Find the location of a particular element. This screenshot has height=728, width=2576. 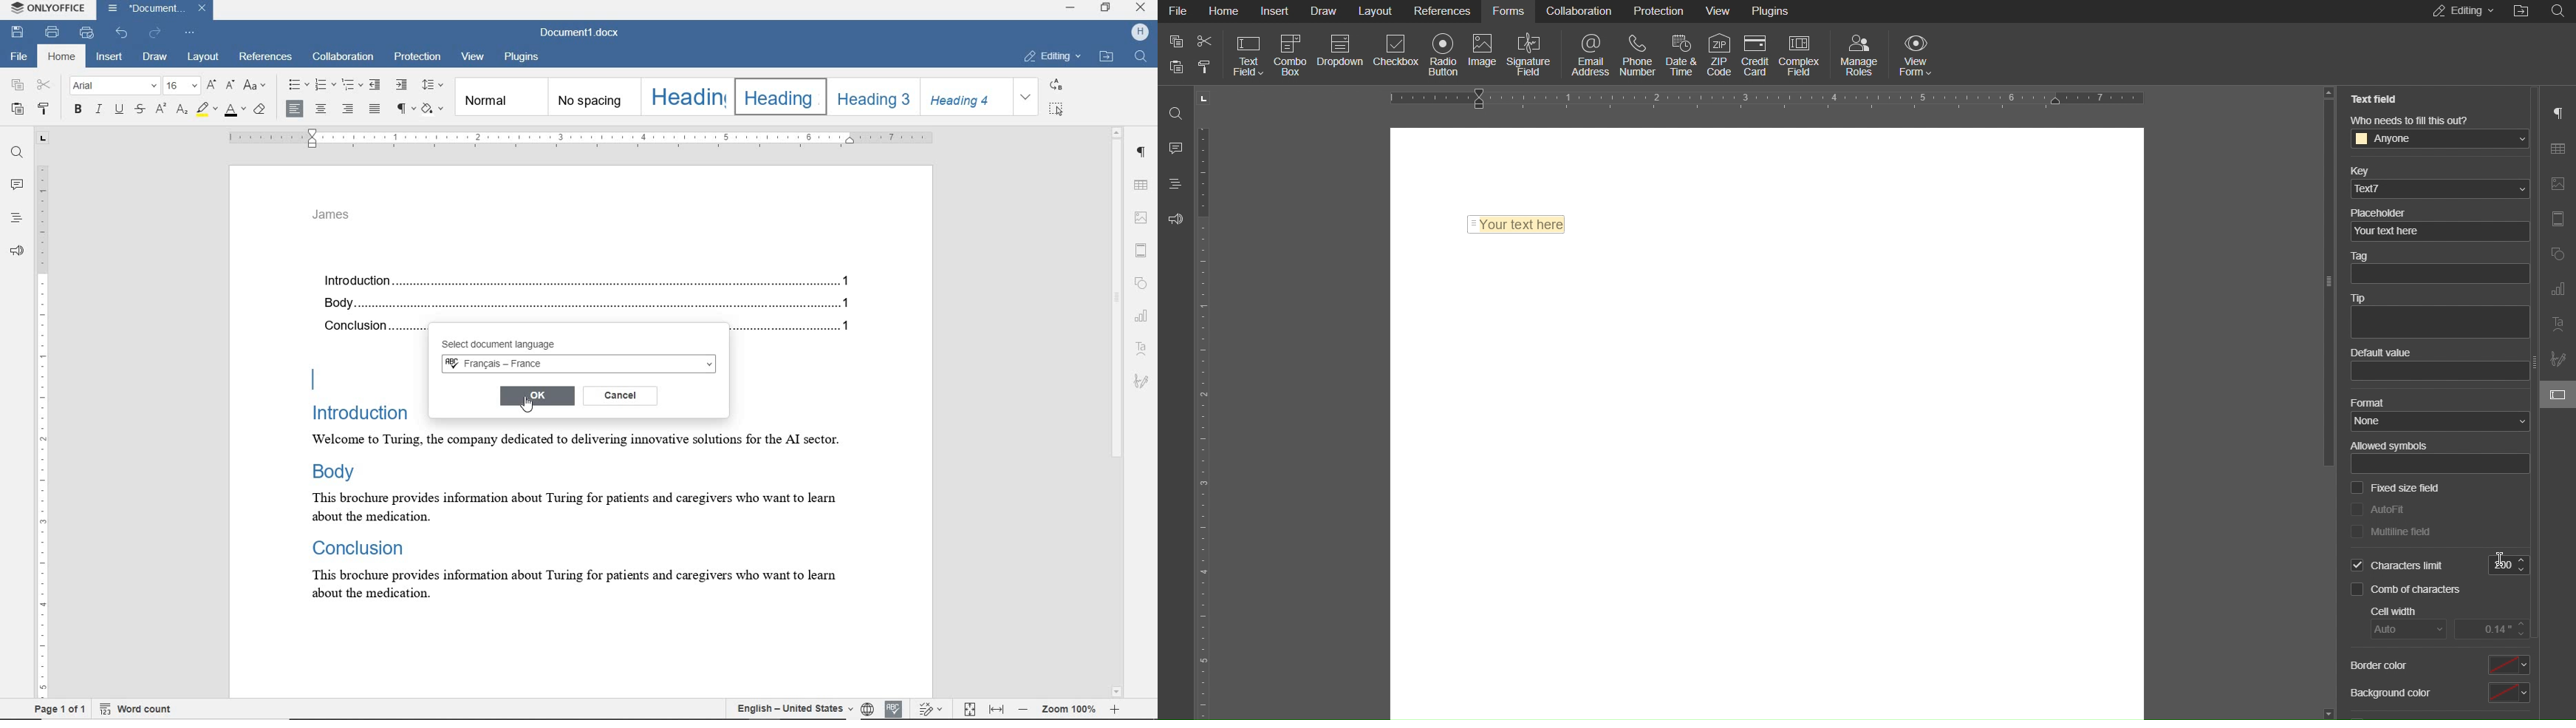

Credit Card is located at coordinates (1758, 52).